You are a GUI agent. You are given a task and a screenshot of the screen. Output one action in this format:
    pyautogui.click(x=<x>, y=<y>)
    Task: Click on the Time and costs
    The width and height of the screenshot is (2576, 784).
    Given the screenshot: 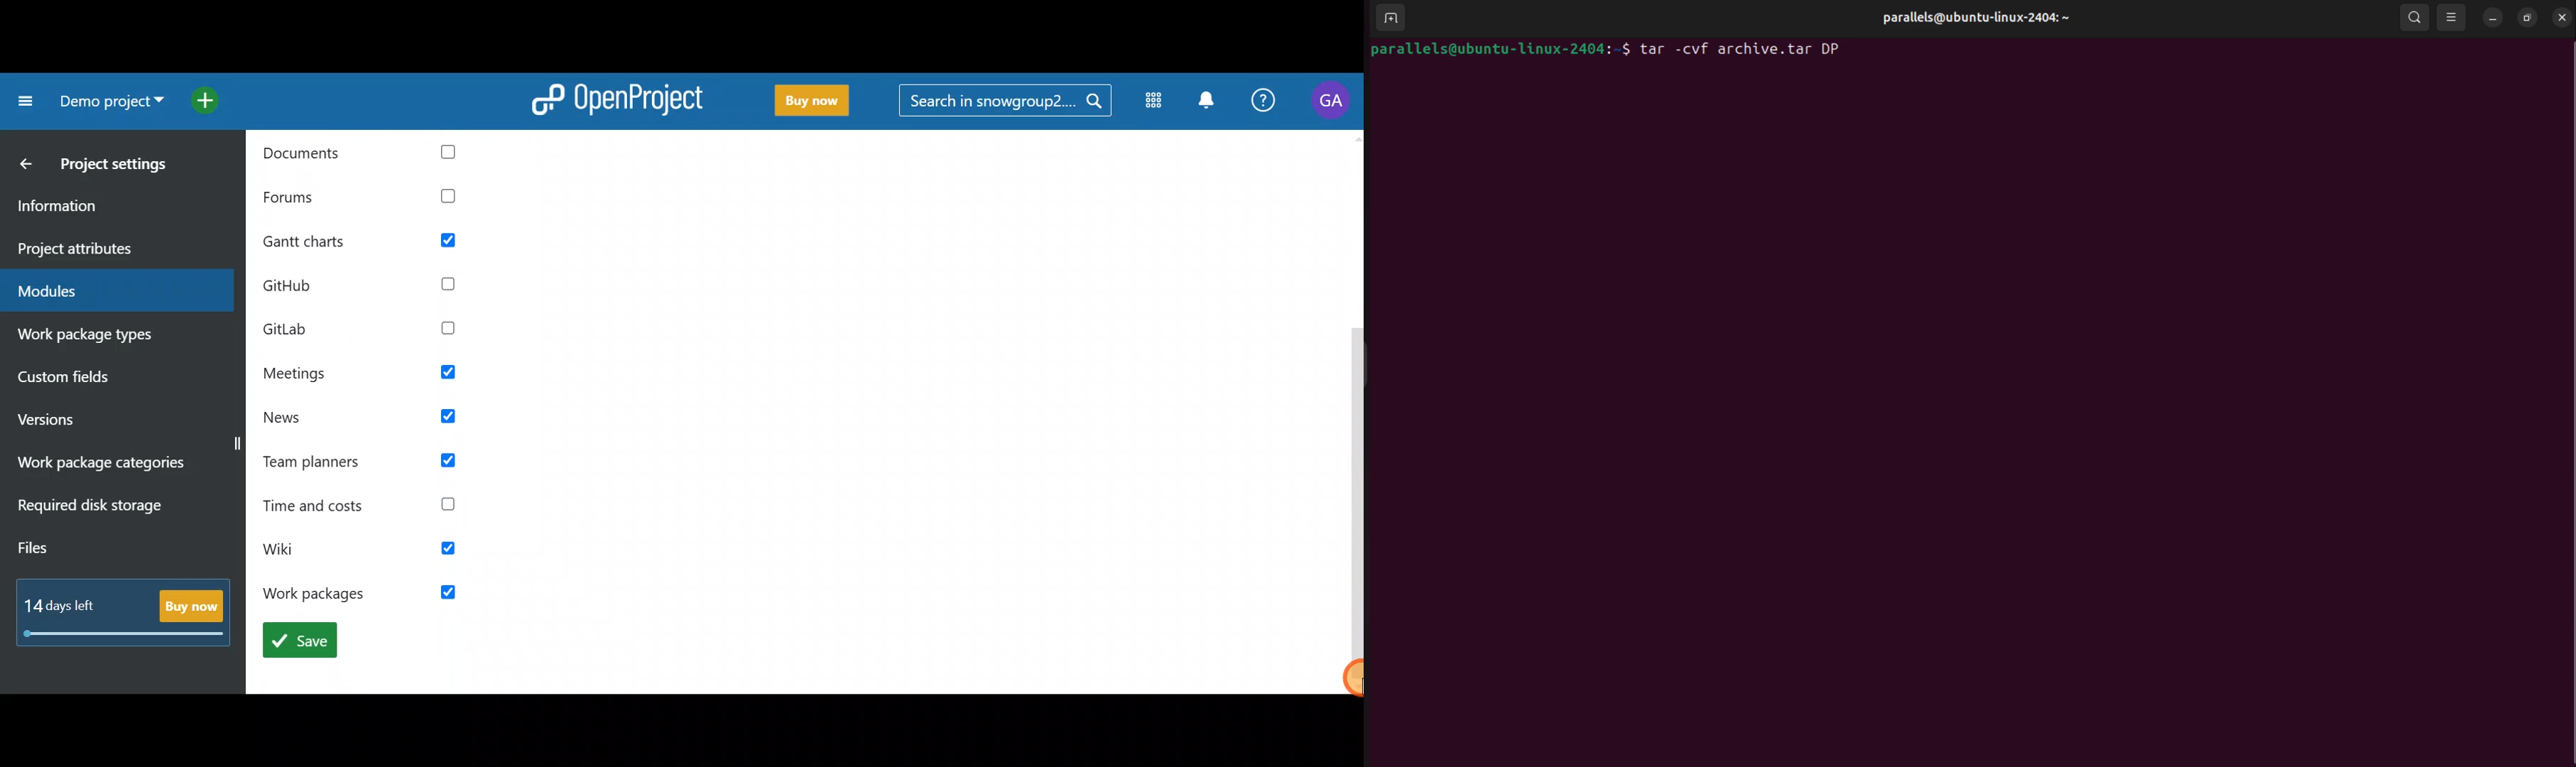 What is the action you would take?
    pyautogui.click(x=365, y=504)
    